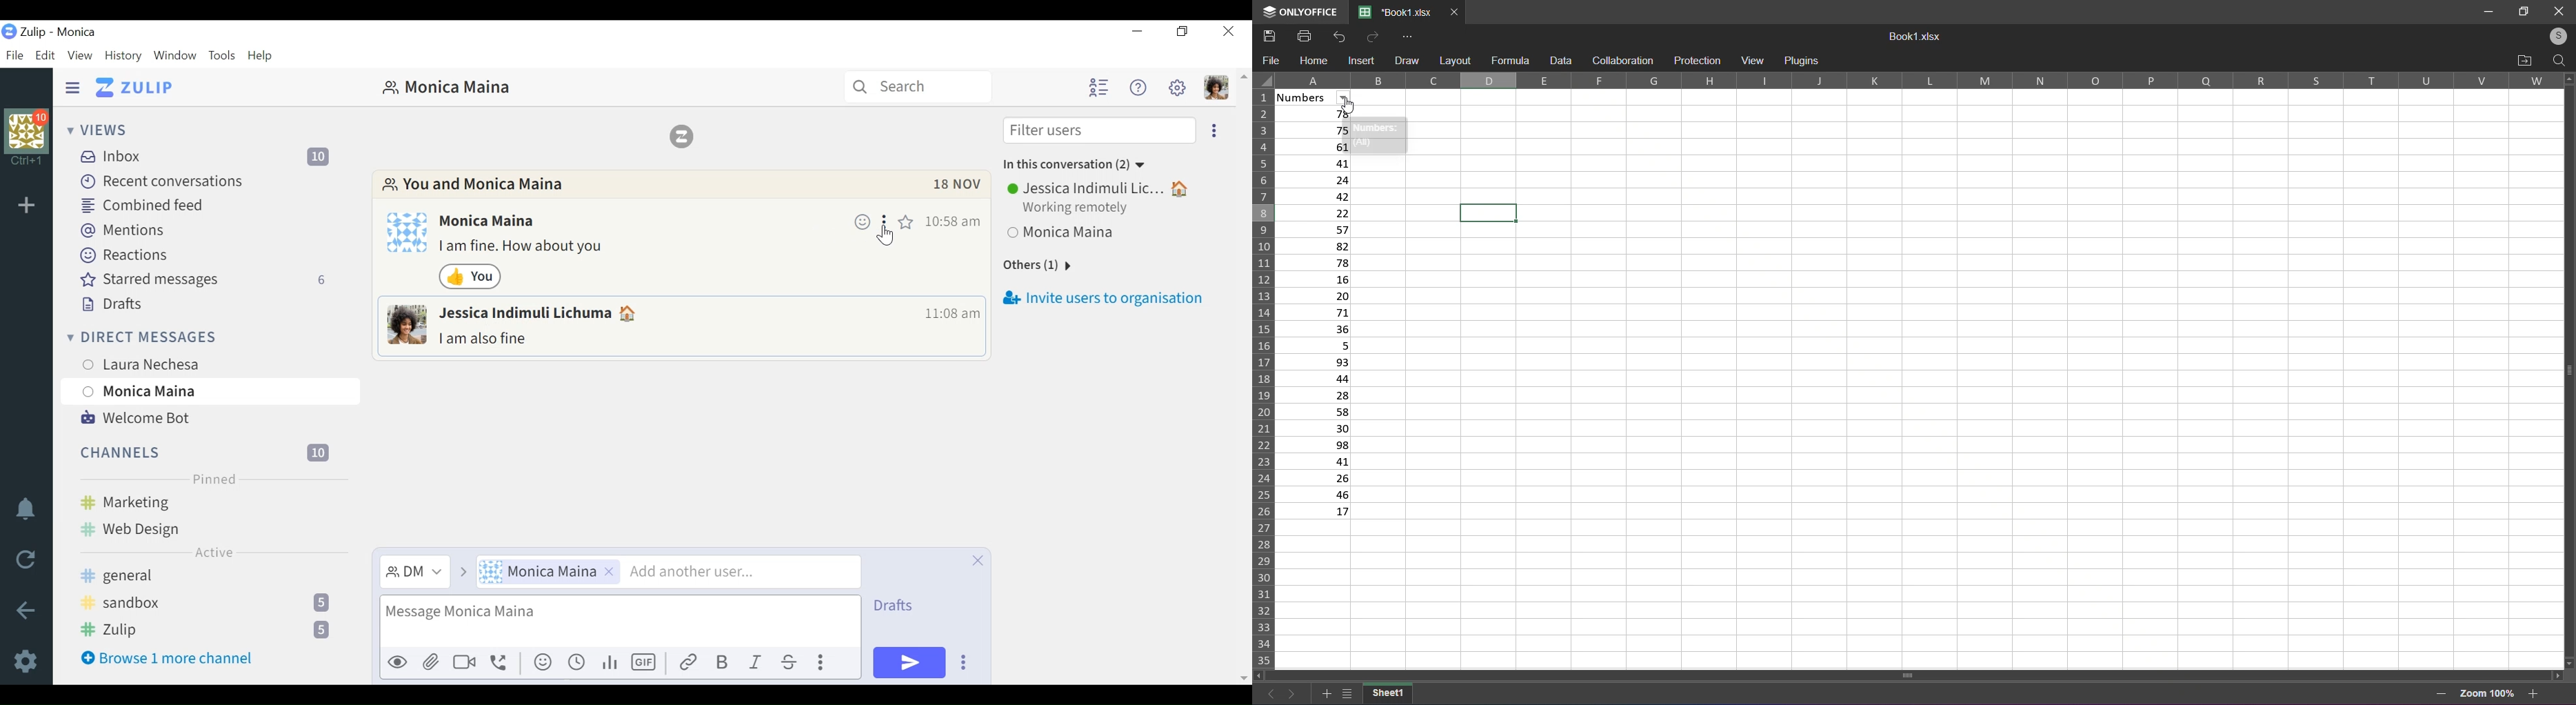 Image resolution: width=2576 pixels, height=728 pixels. What do you see at coordinates (476, 185) in the screenshot?
I see `You and Monica Maina` at bounding box center [476, 185].